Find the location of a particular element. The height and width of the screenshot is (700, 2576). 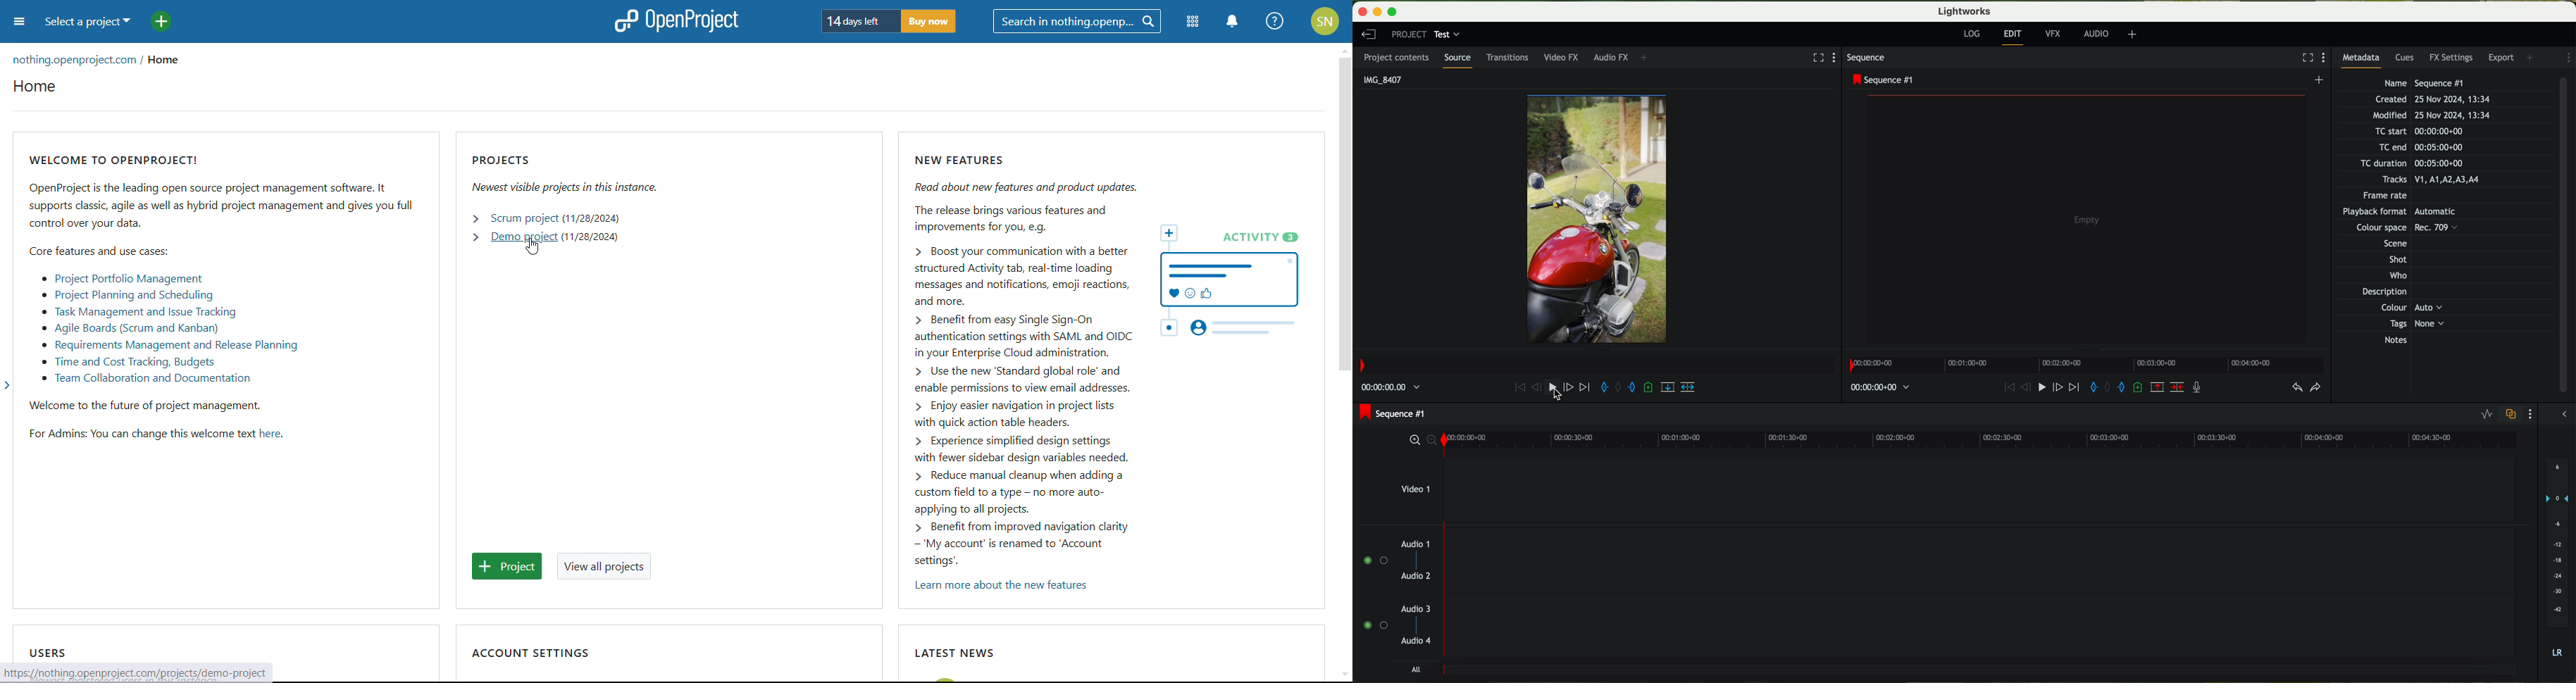

move backward is located at coordinates (1514, 387).